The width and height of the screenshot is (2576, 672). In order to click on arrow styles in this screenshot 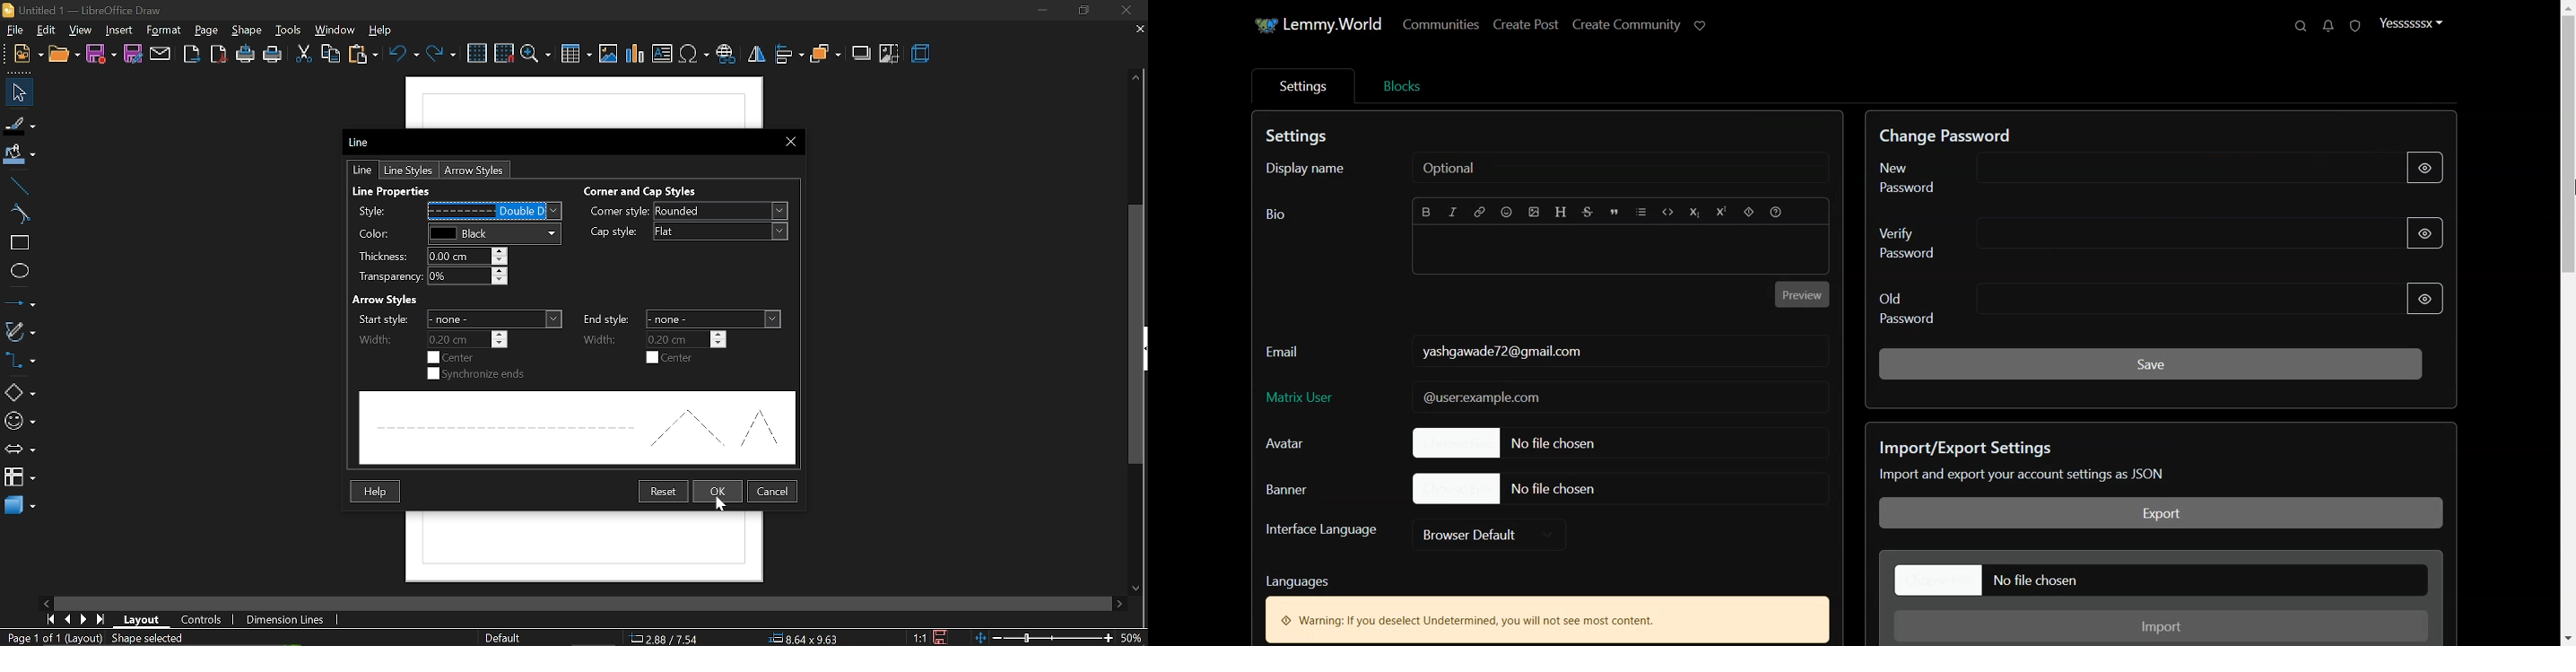, I will do `click(473, 170)`.